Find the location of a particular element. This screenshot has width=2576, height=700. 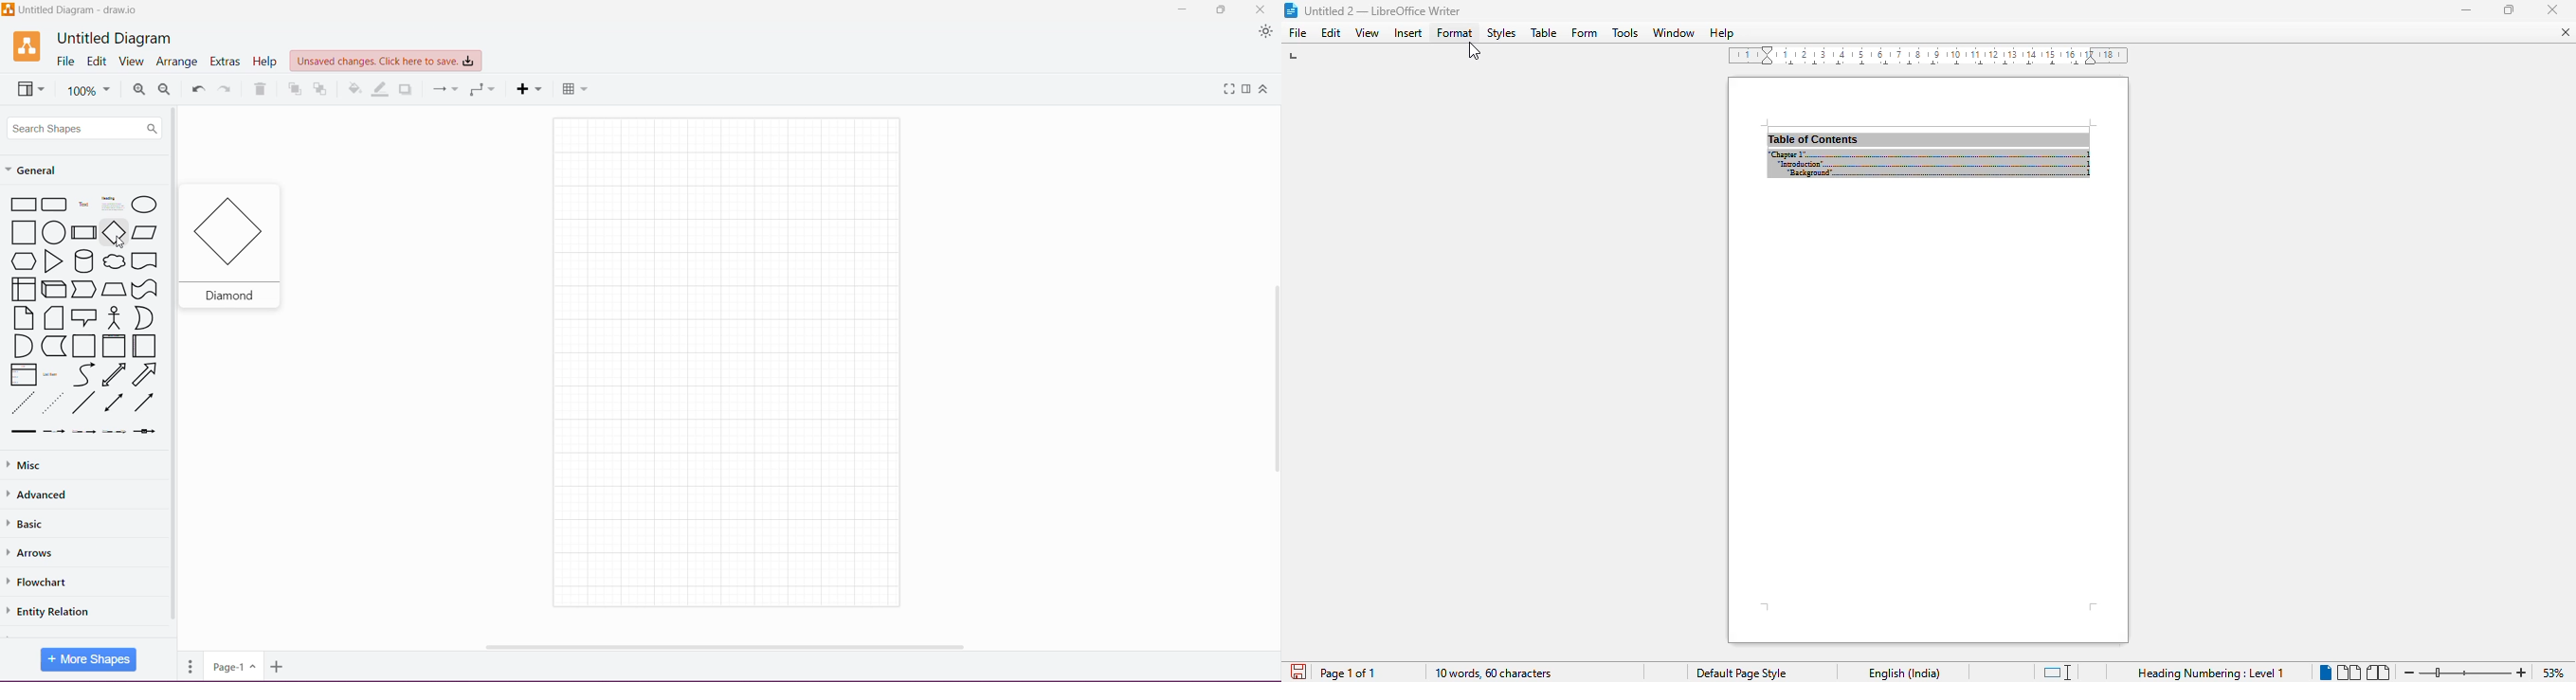

Page Number is located at coordinates (232, 668).